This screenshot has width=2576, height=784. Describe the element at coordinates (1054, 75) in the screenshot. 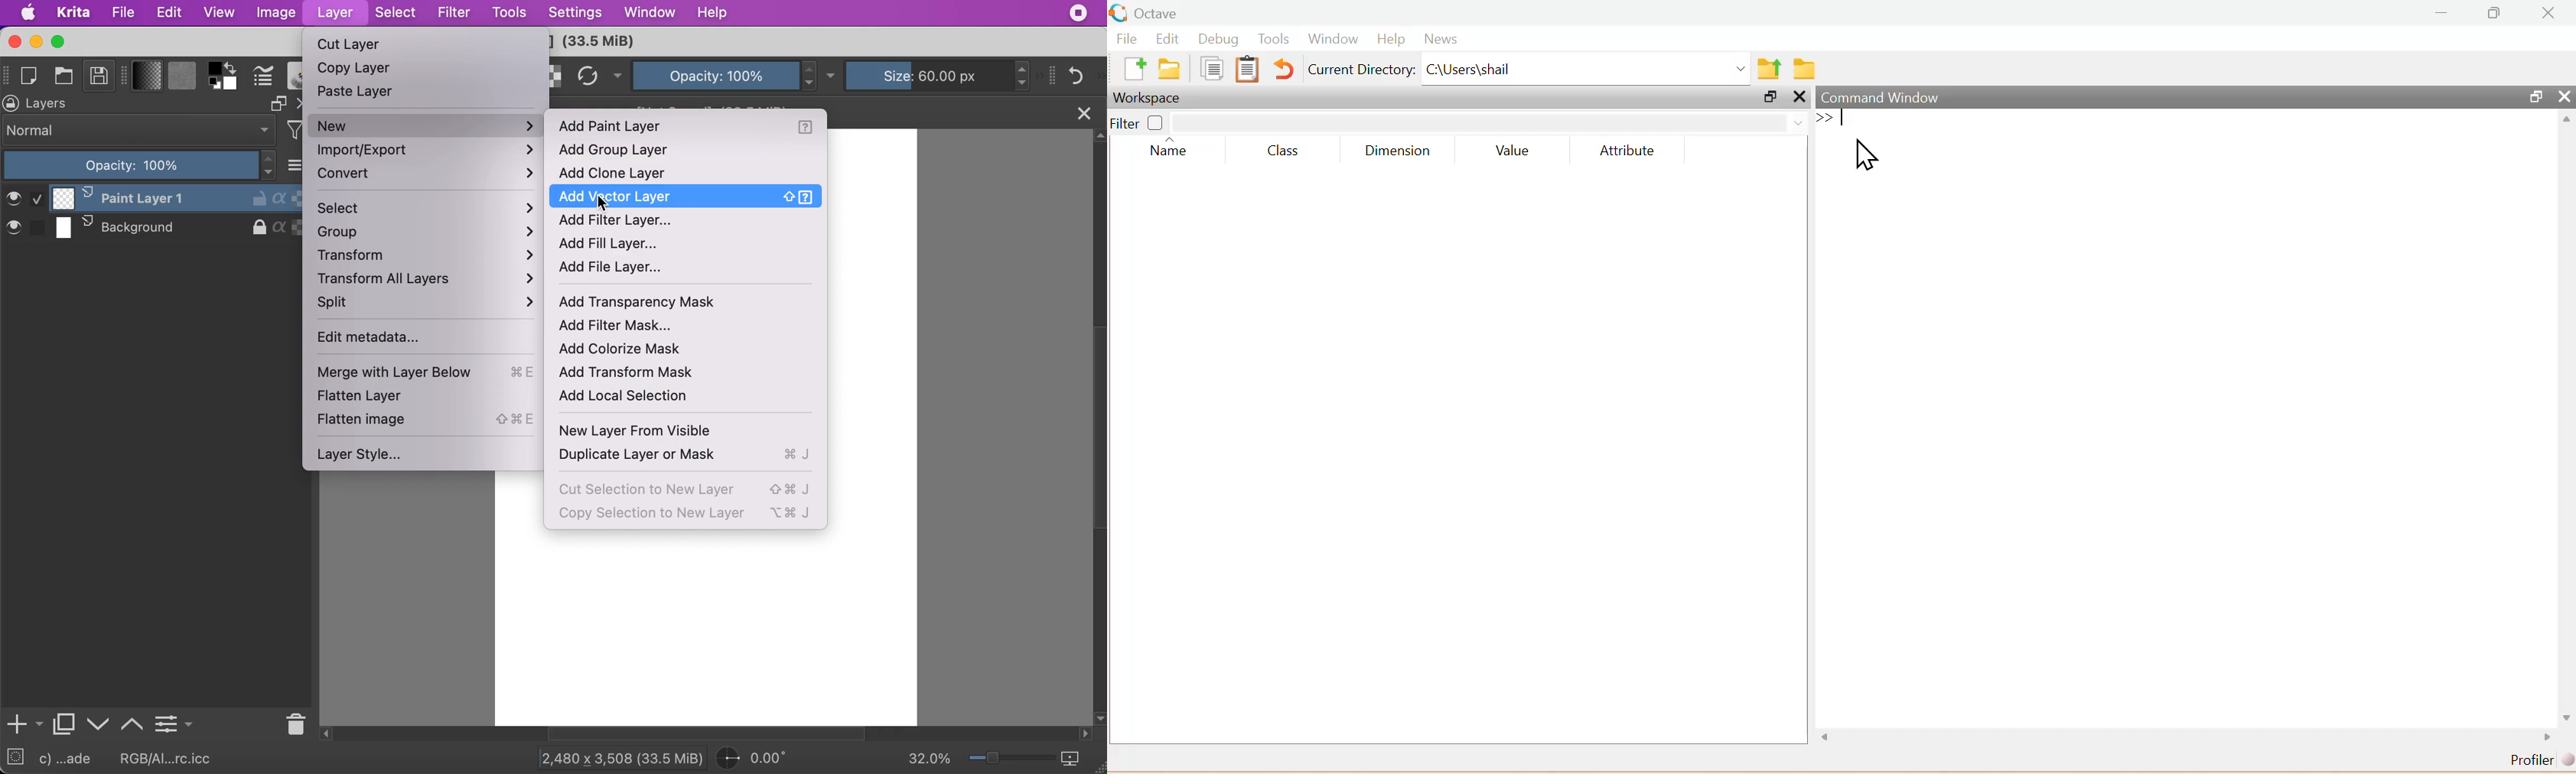

I see `show/hide panel` at that location.